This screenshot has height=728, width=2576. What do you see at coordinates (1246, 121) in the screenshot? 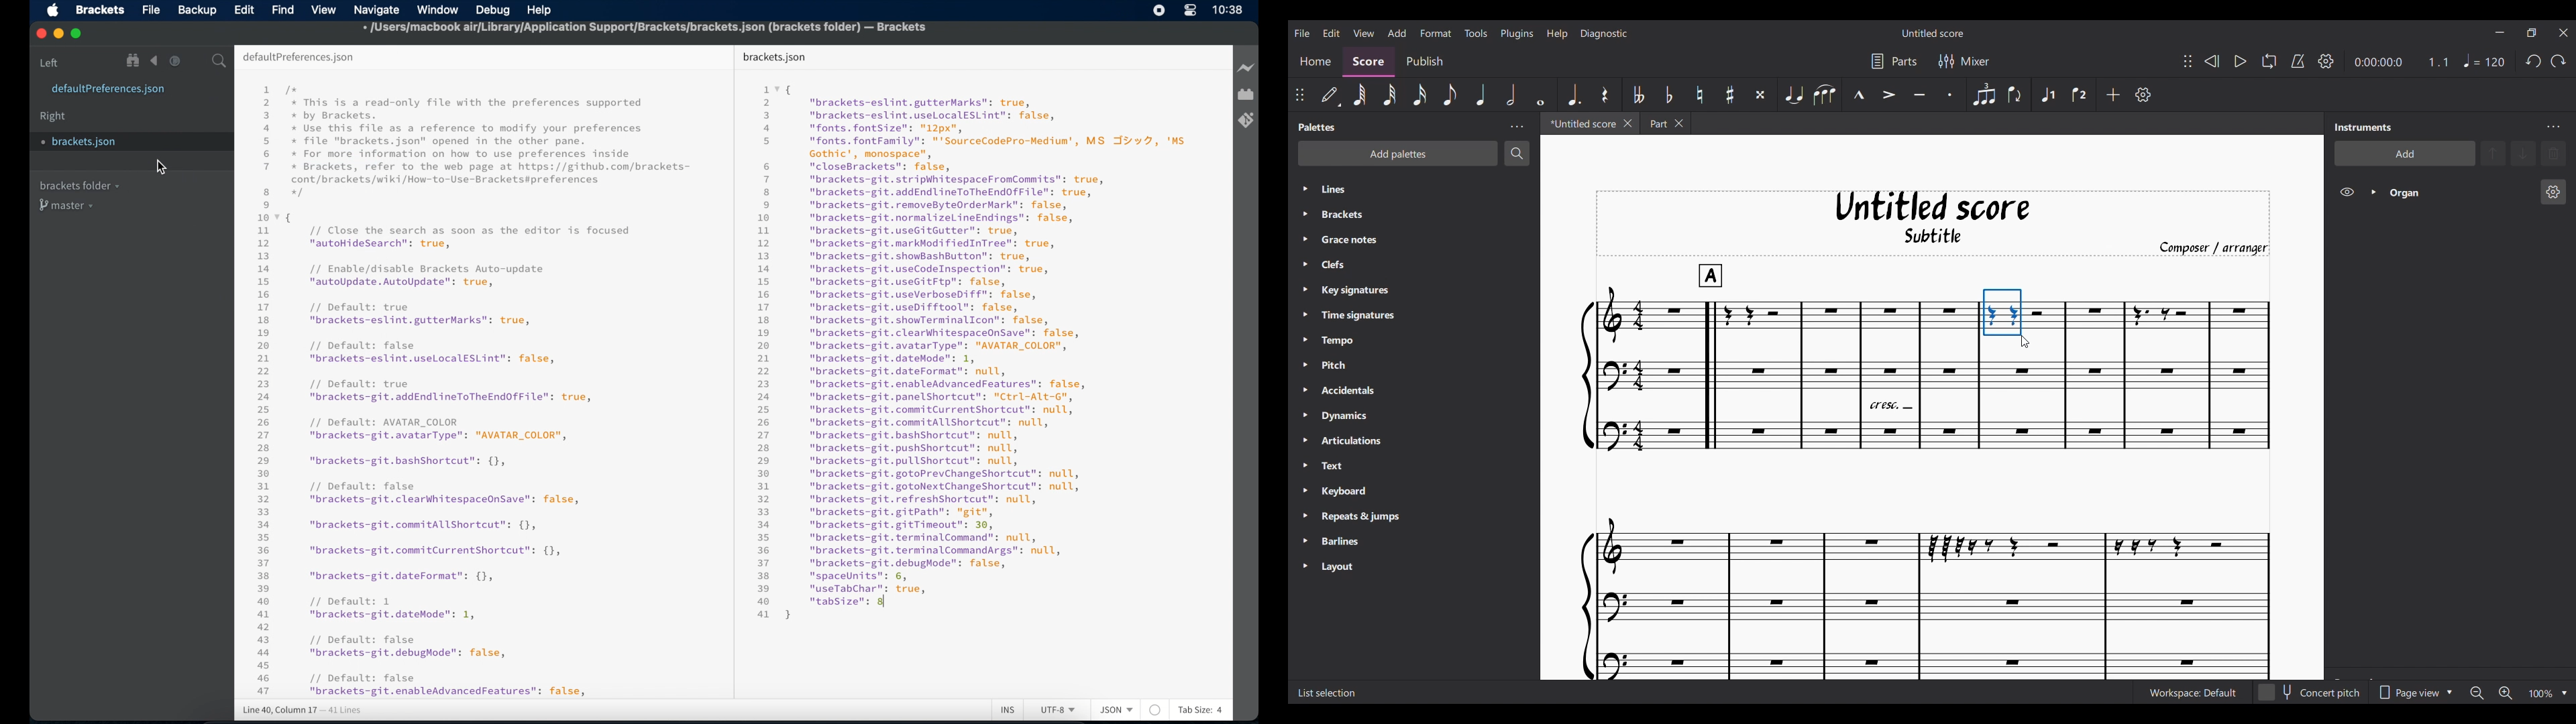
I see `brackets  git extension` at bounding box center [1246, 121].